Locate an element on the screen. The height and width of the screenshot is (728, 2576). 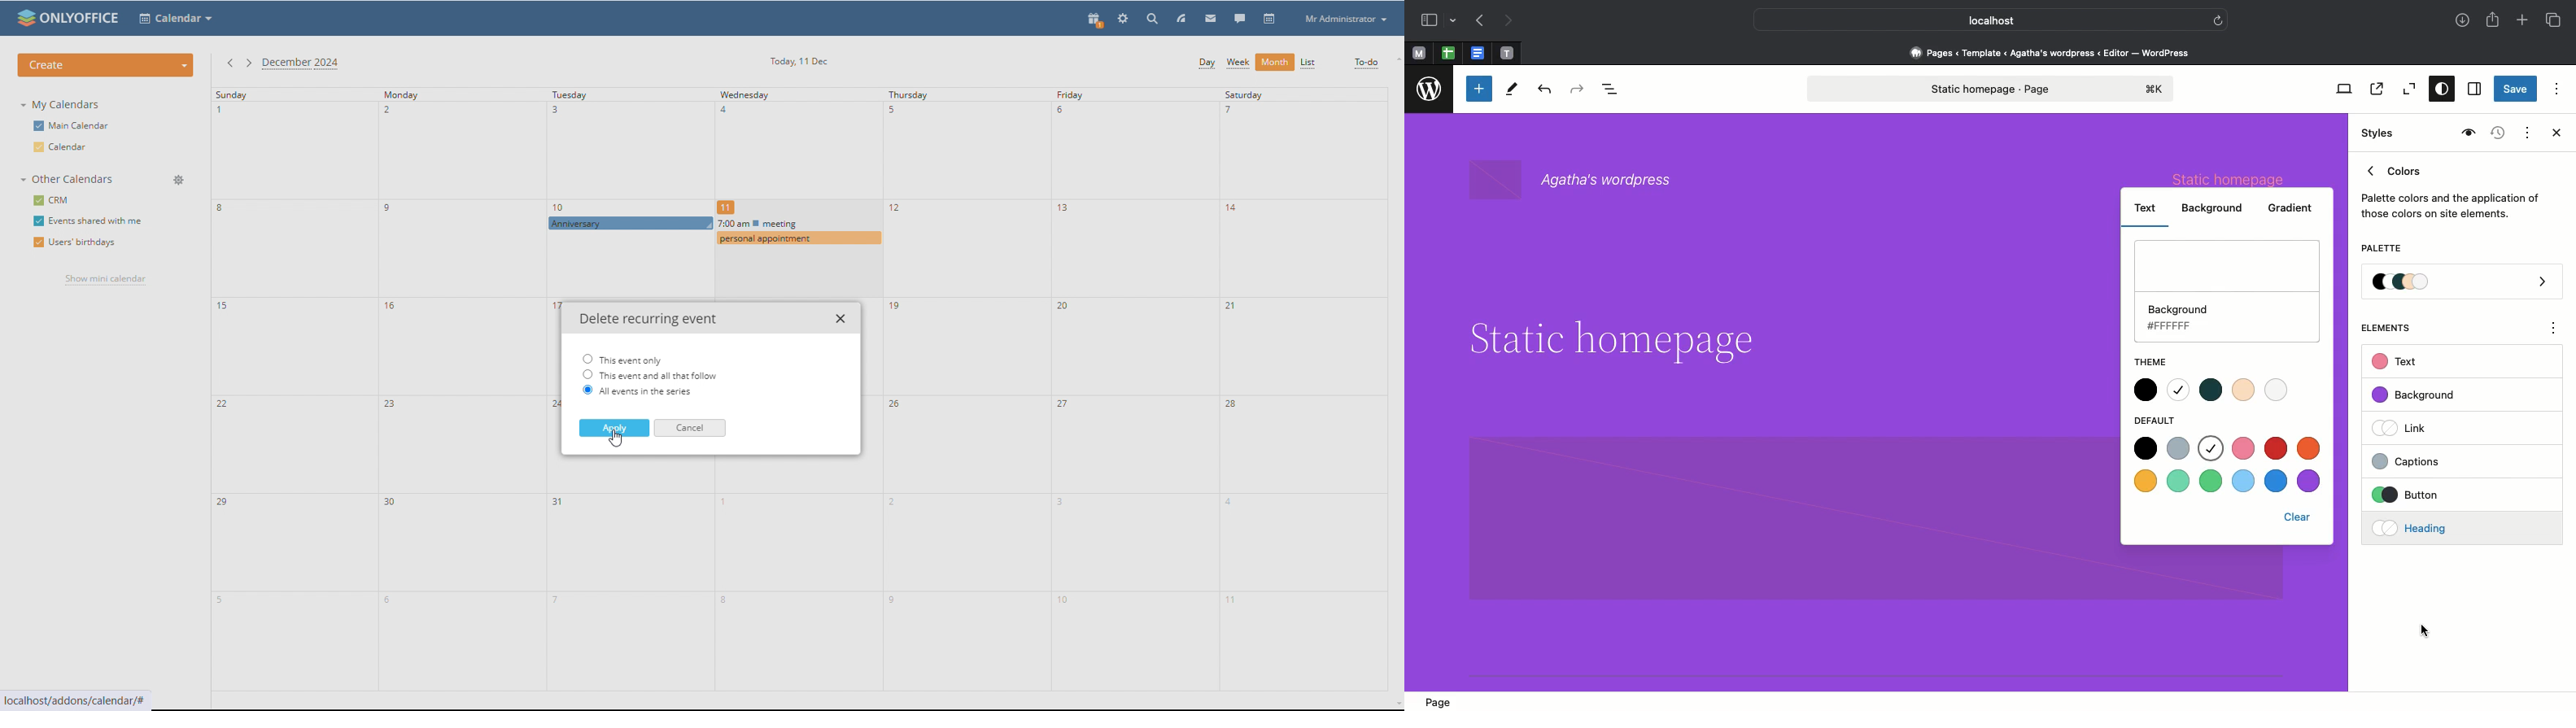
cursor is located at coordinates (2426, 631).